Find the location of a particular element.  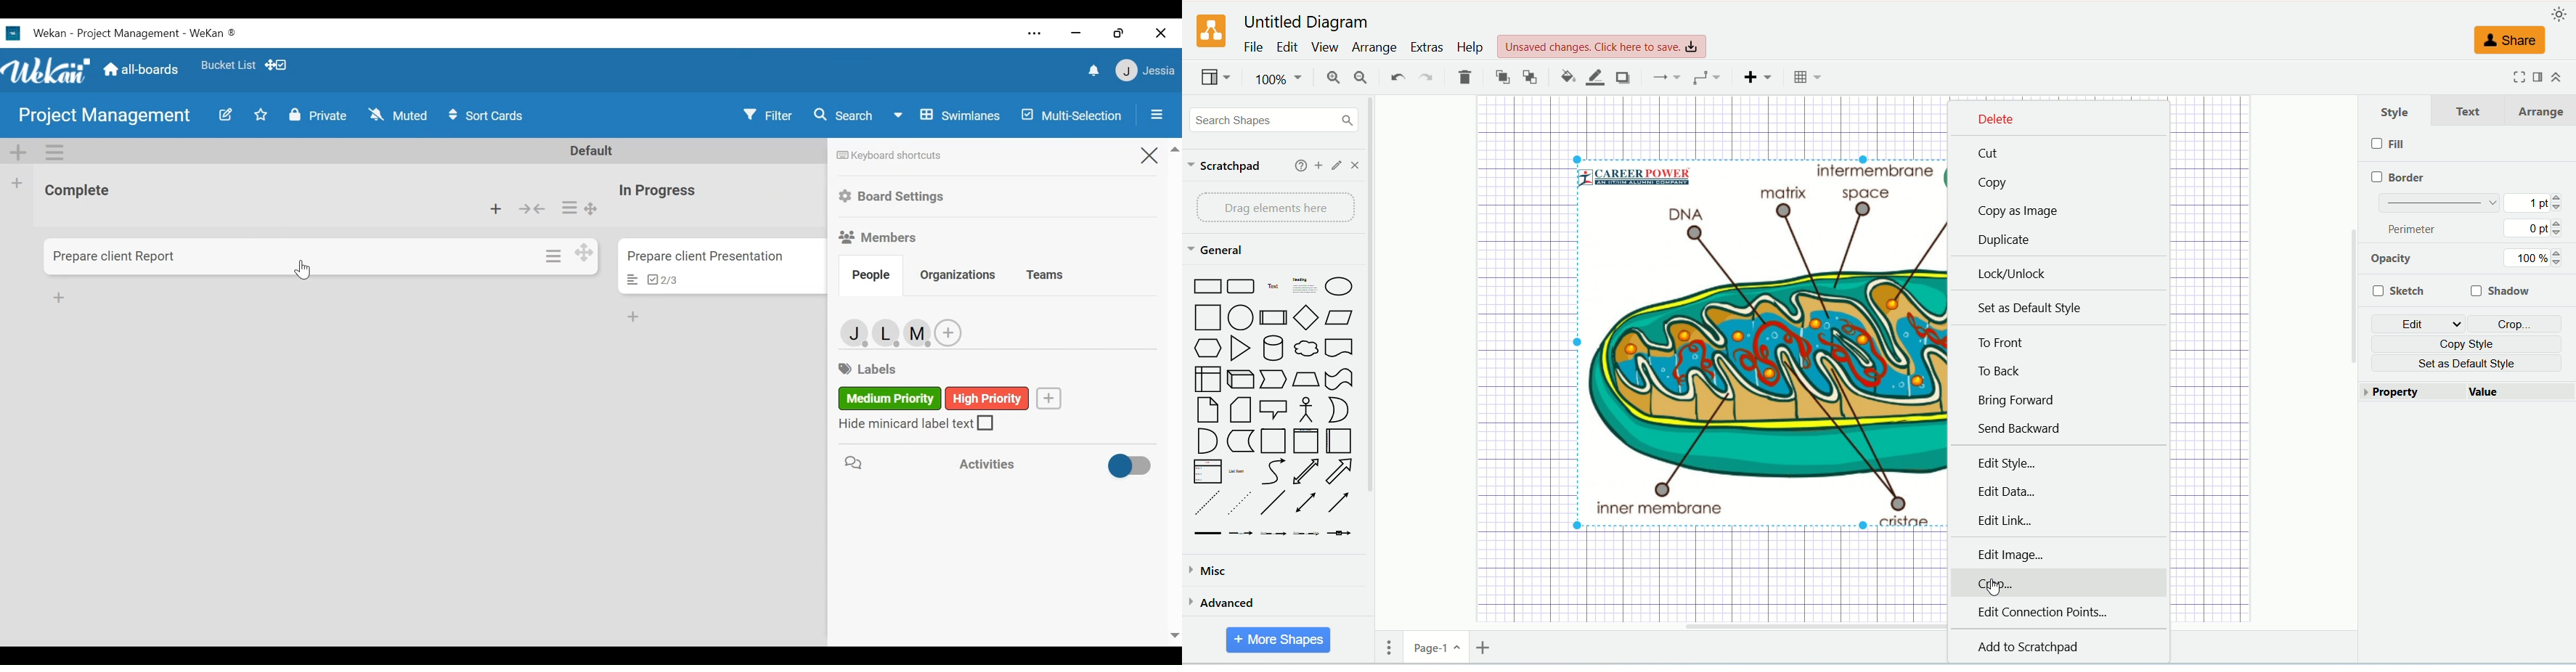

share is located at coordinates (2510, 41).